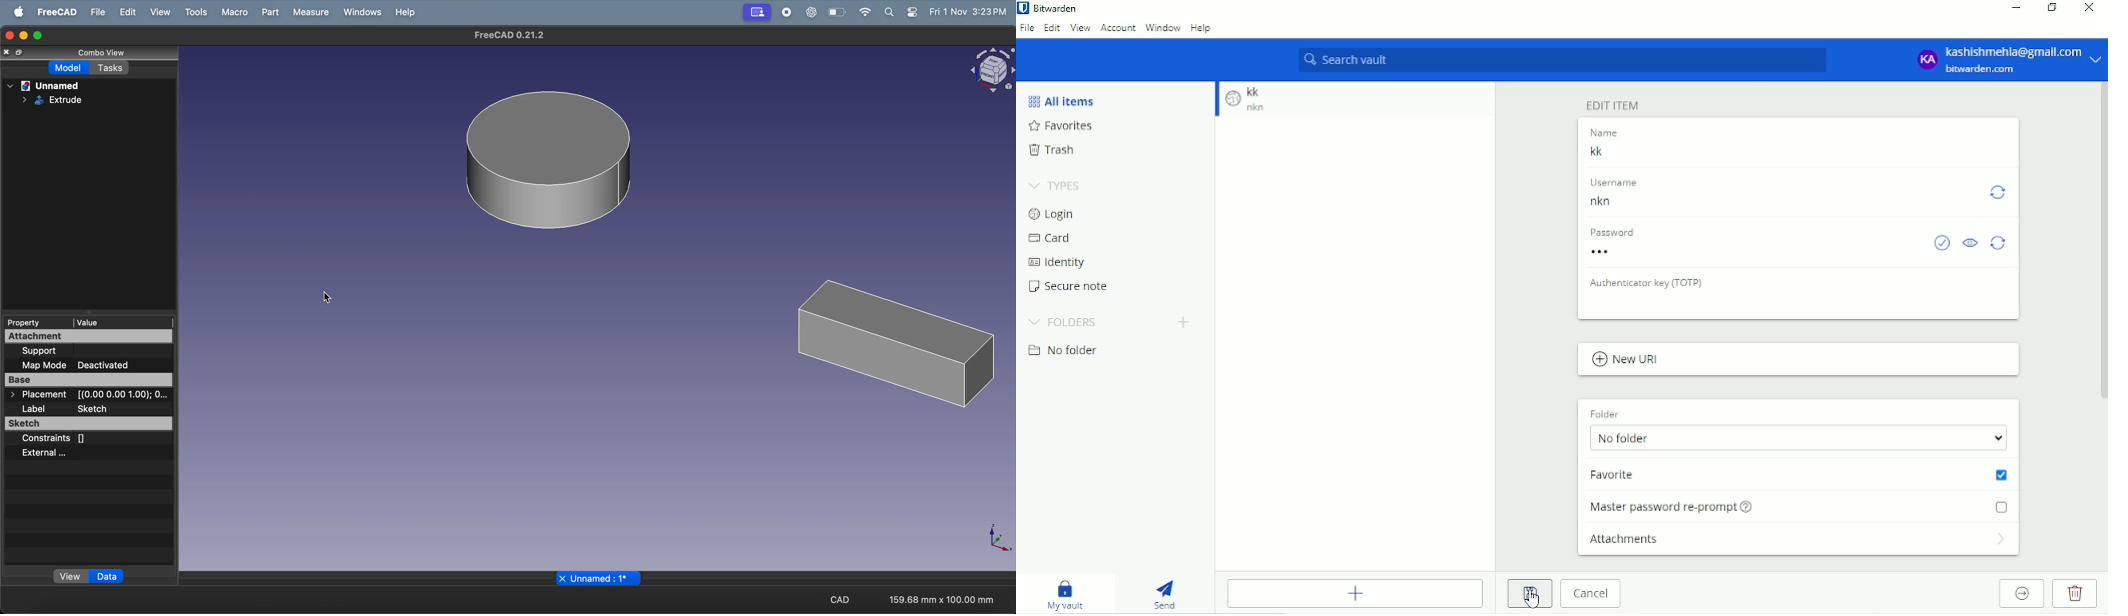  I want to click on File, so click(1028, 28).